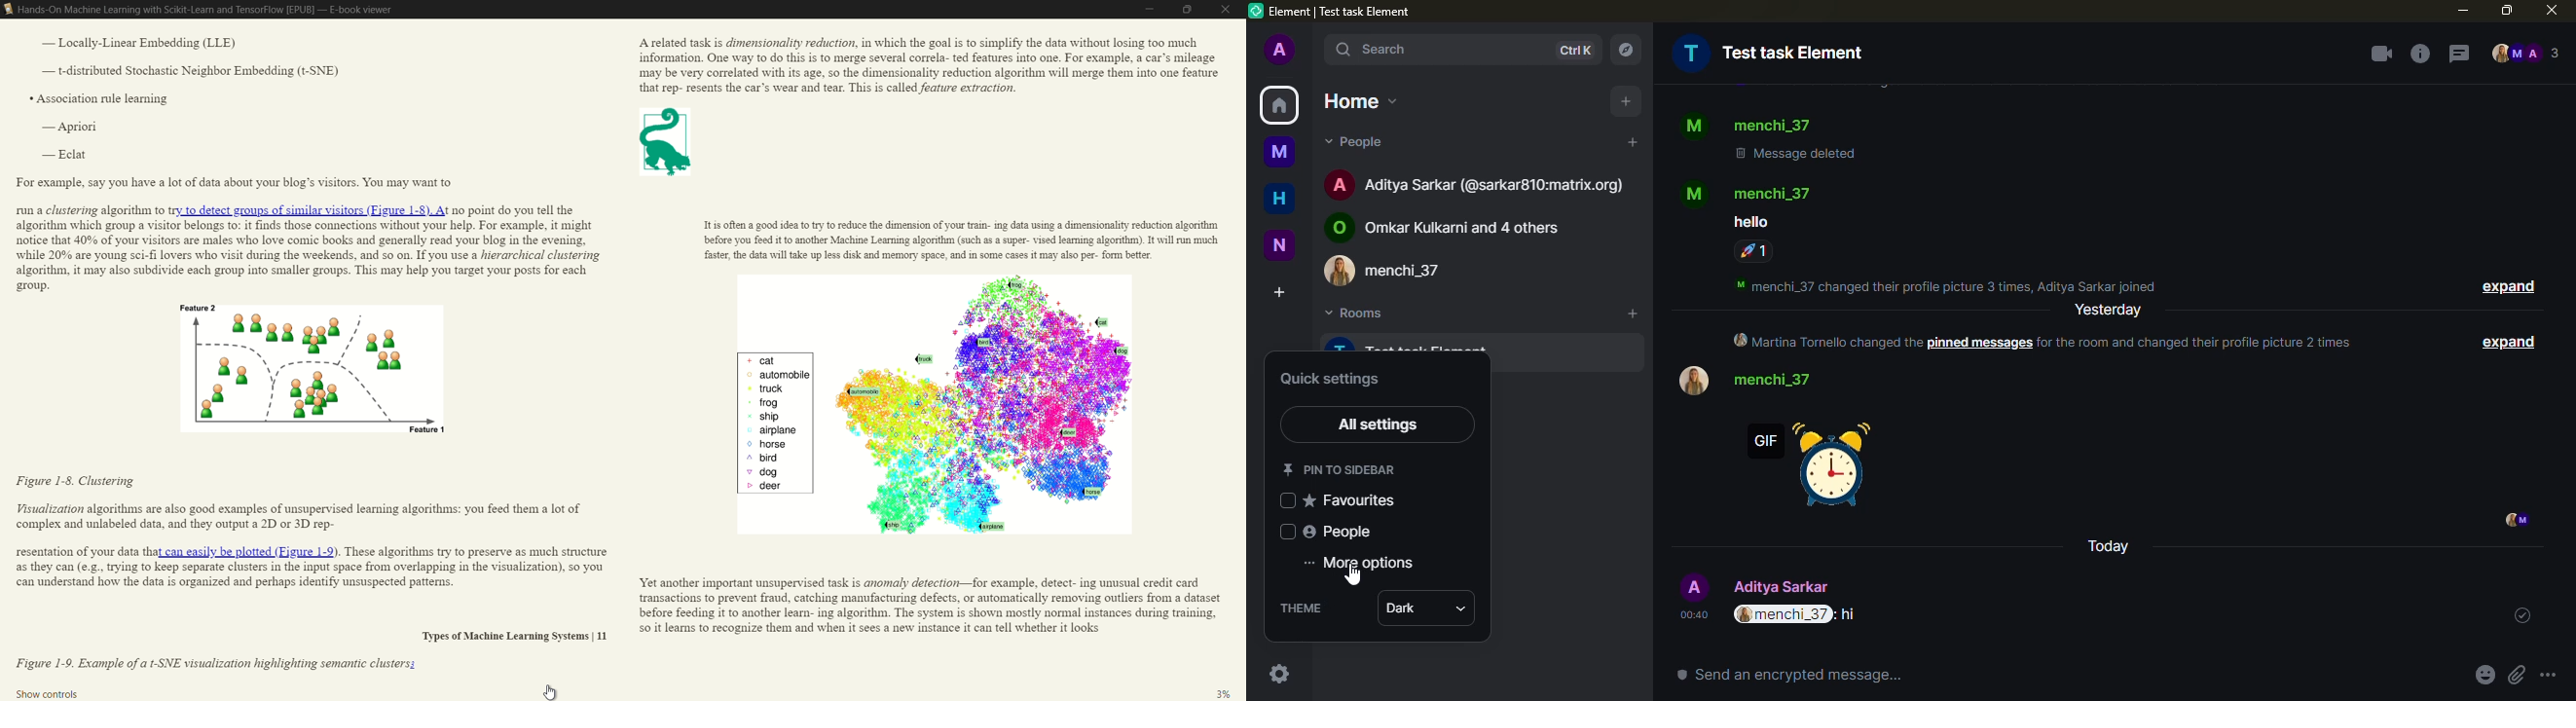  What do you see at coordinates (2508, 288) in the screenshot?
I see `expand` at bounding box center [2508, 288].